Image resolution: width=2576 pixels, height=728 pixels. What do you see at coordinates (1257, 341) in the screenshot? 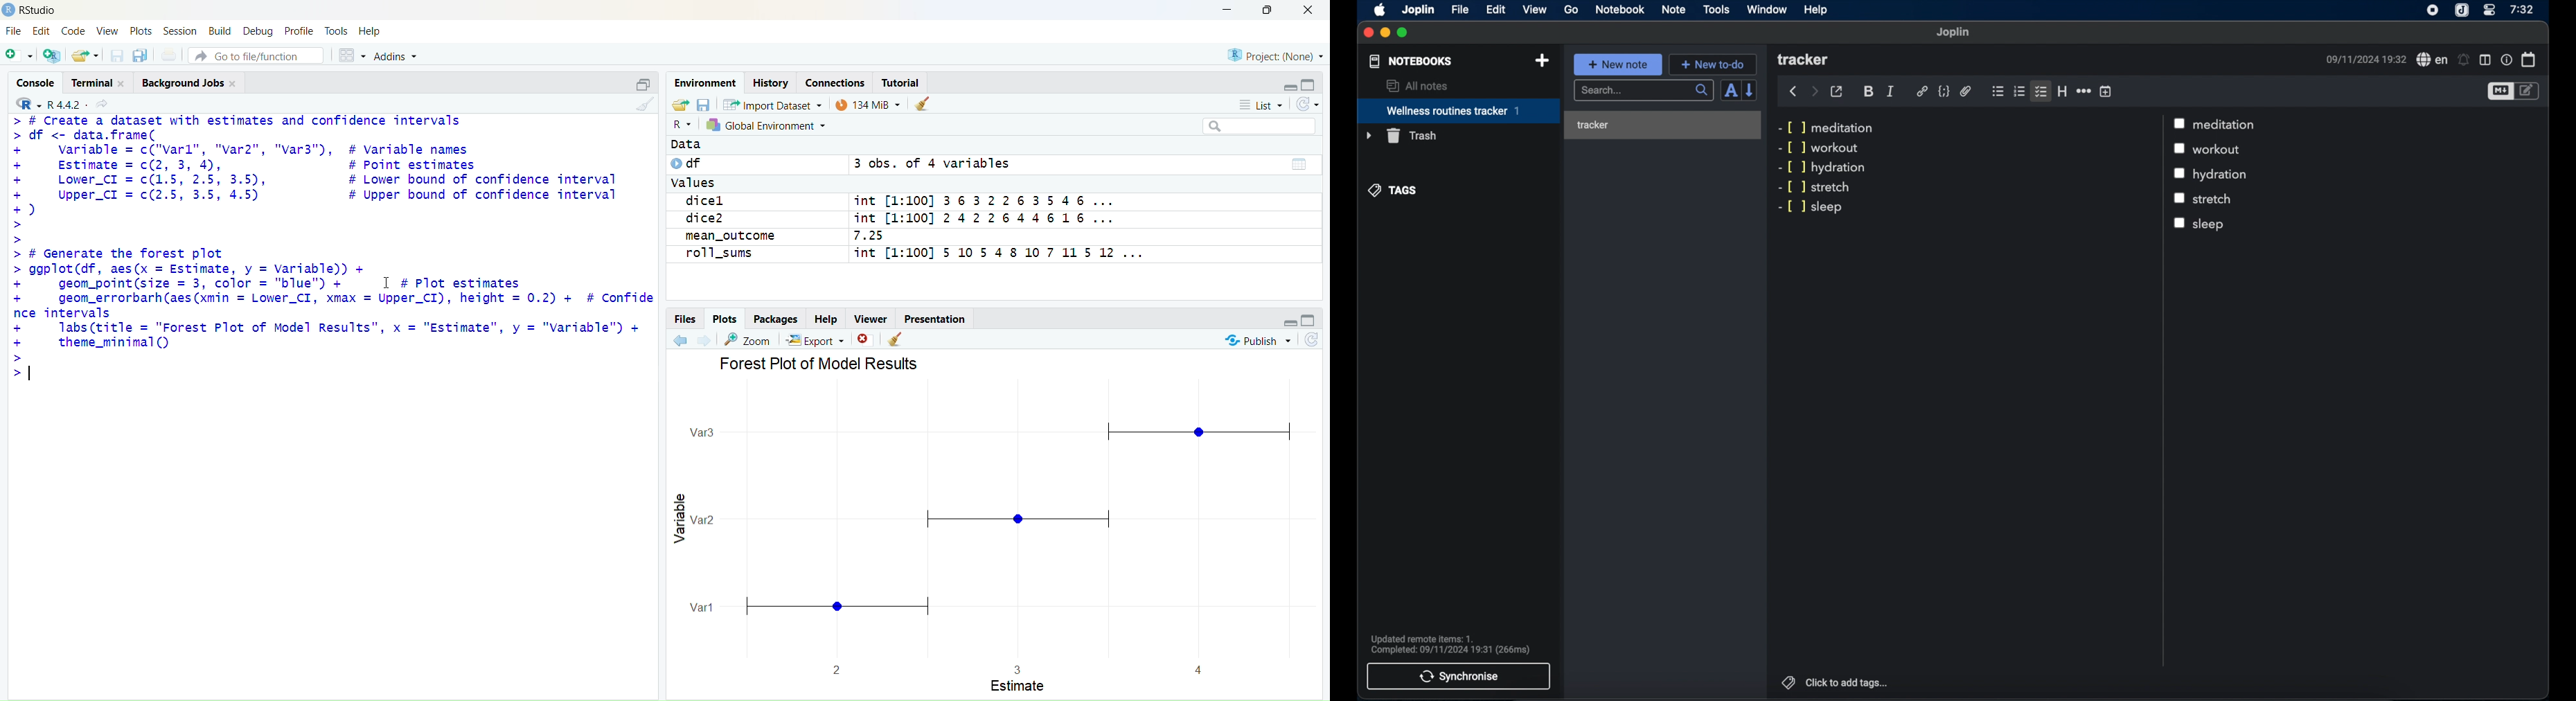
I see `Publish` at bounding box center [1257, 341].